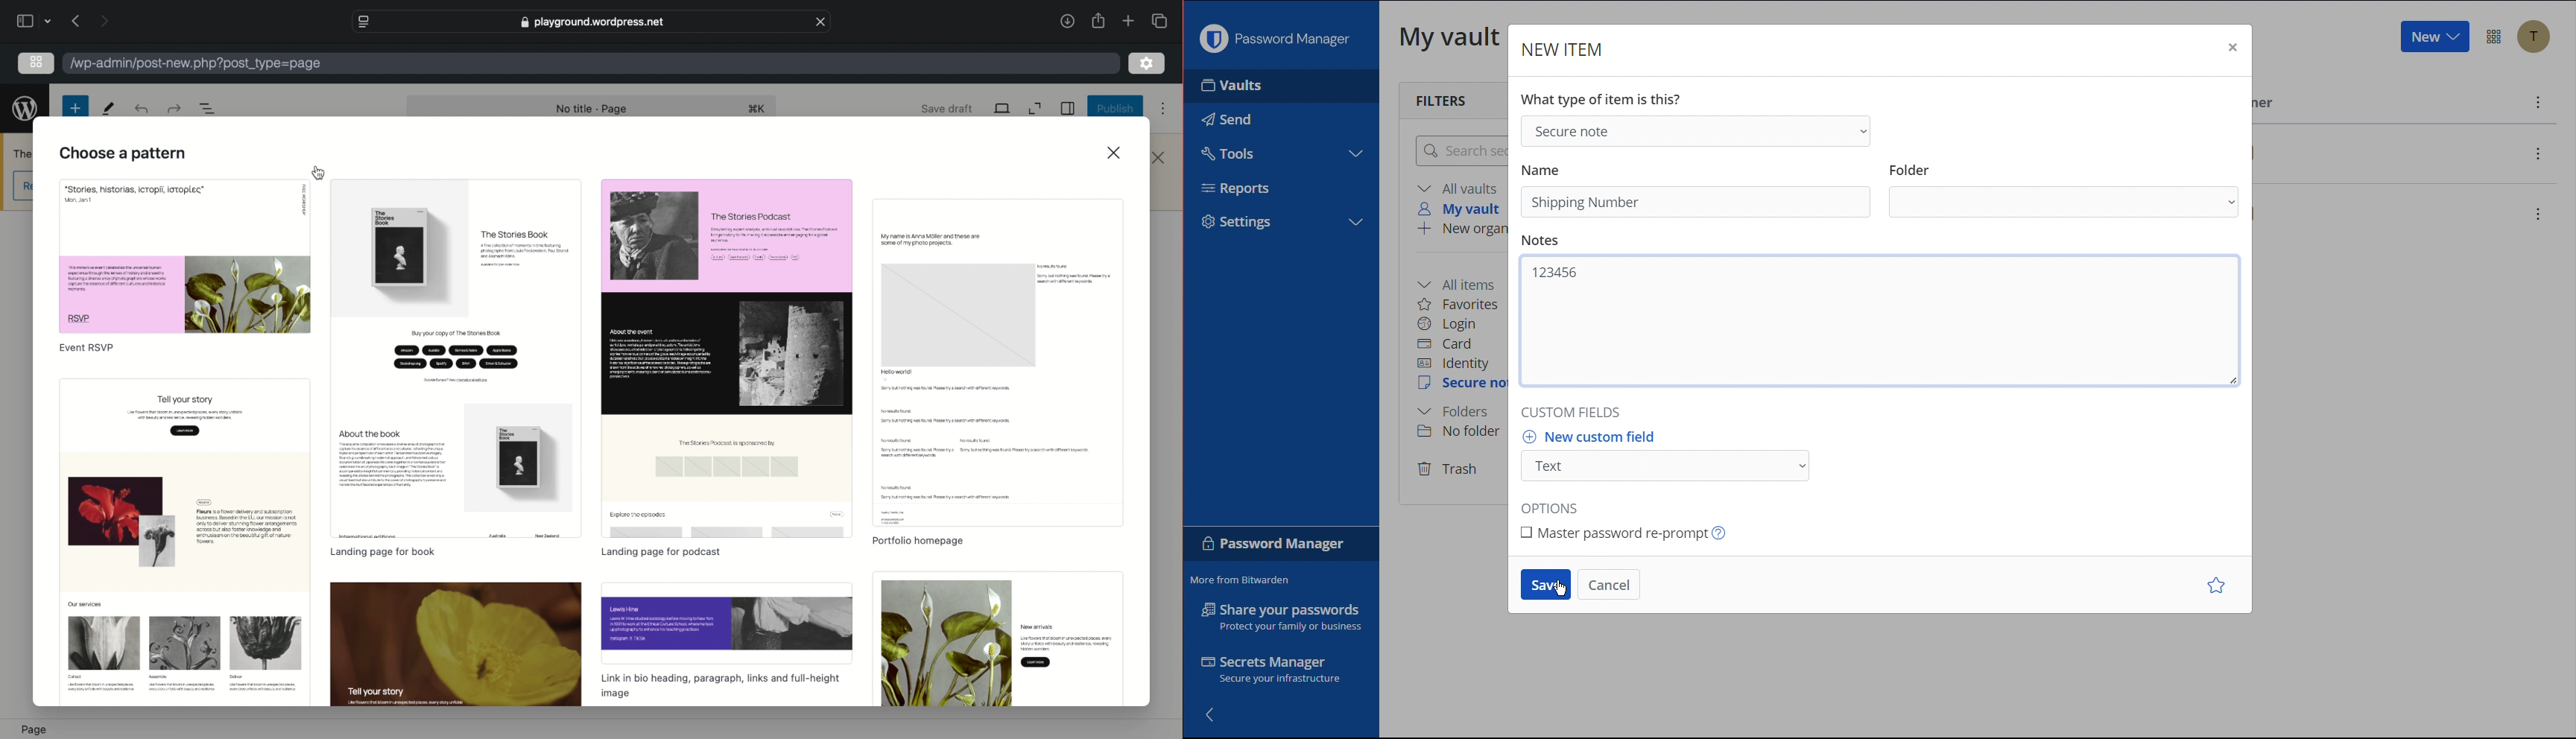  What do you see at coordinates (1147, 64) in the screenshot?
I see `settings` at bounding box center [1147, 64].